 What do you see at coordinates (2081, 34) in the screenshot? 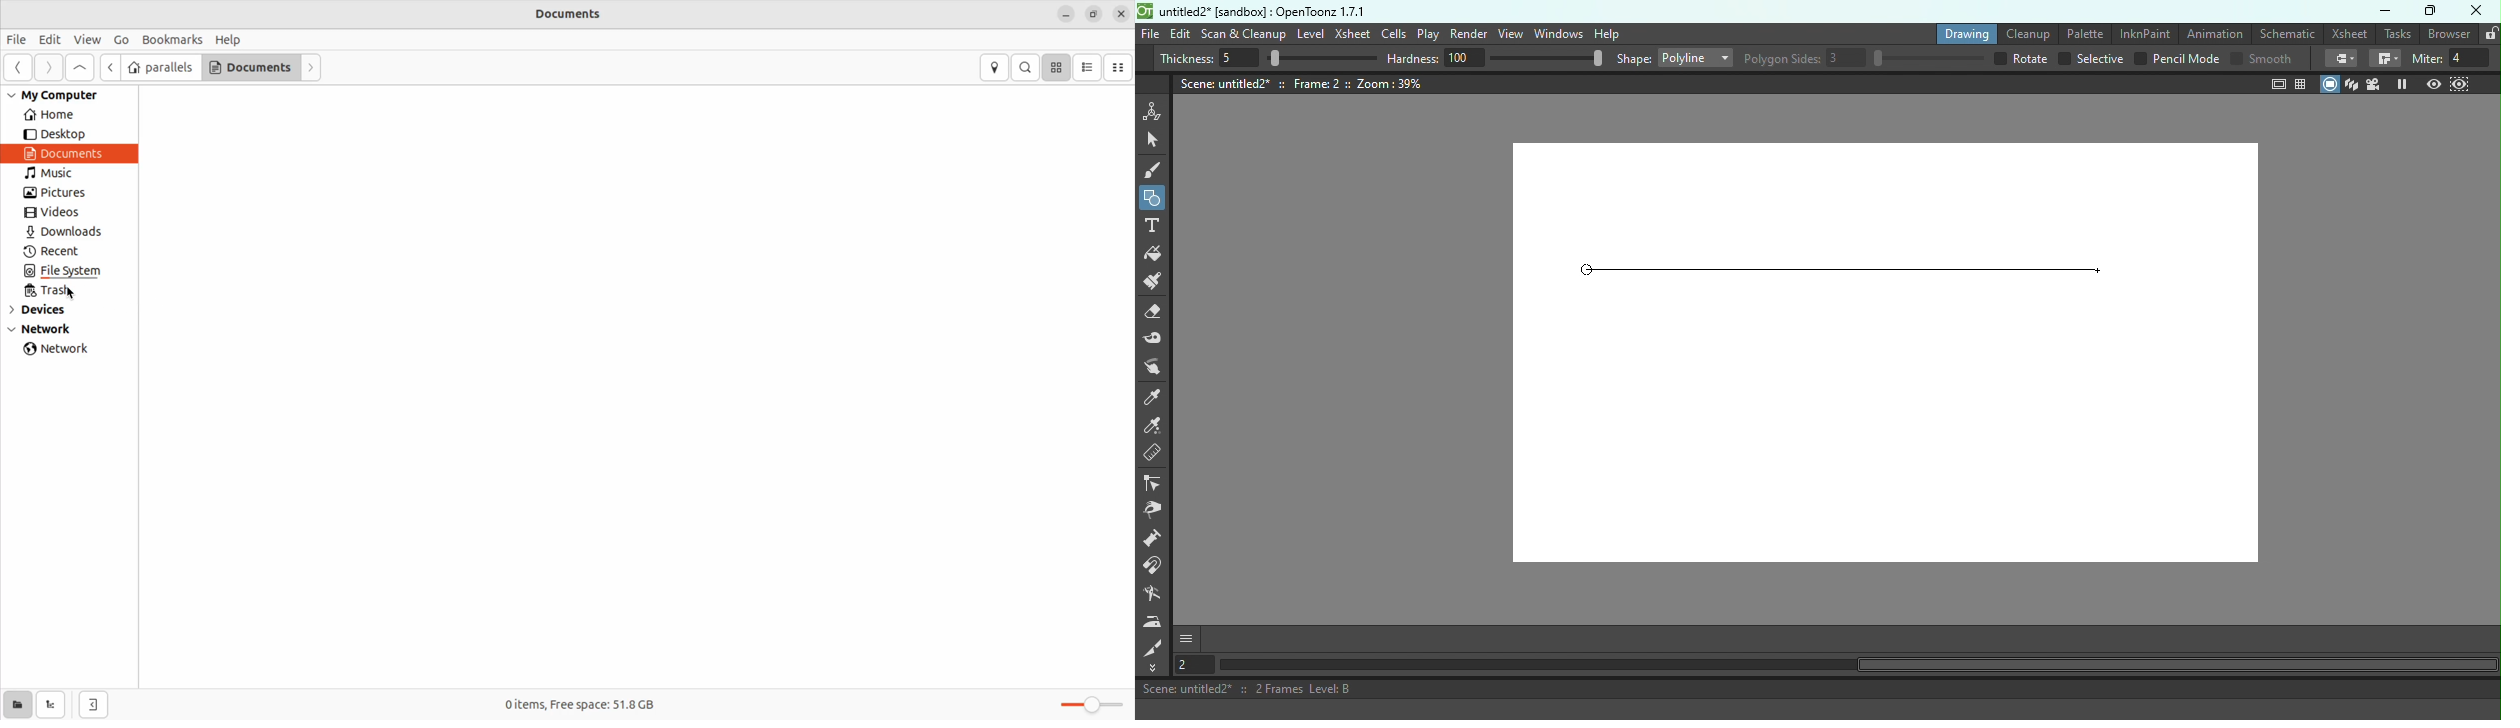
I see `Palette` at bounding box center [2081, 34].